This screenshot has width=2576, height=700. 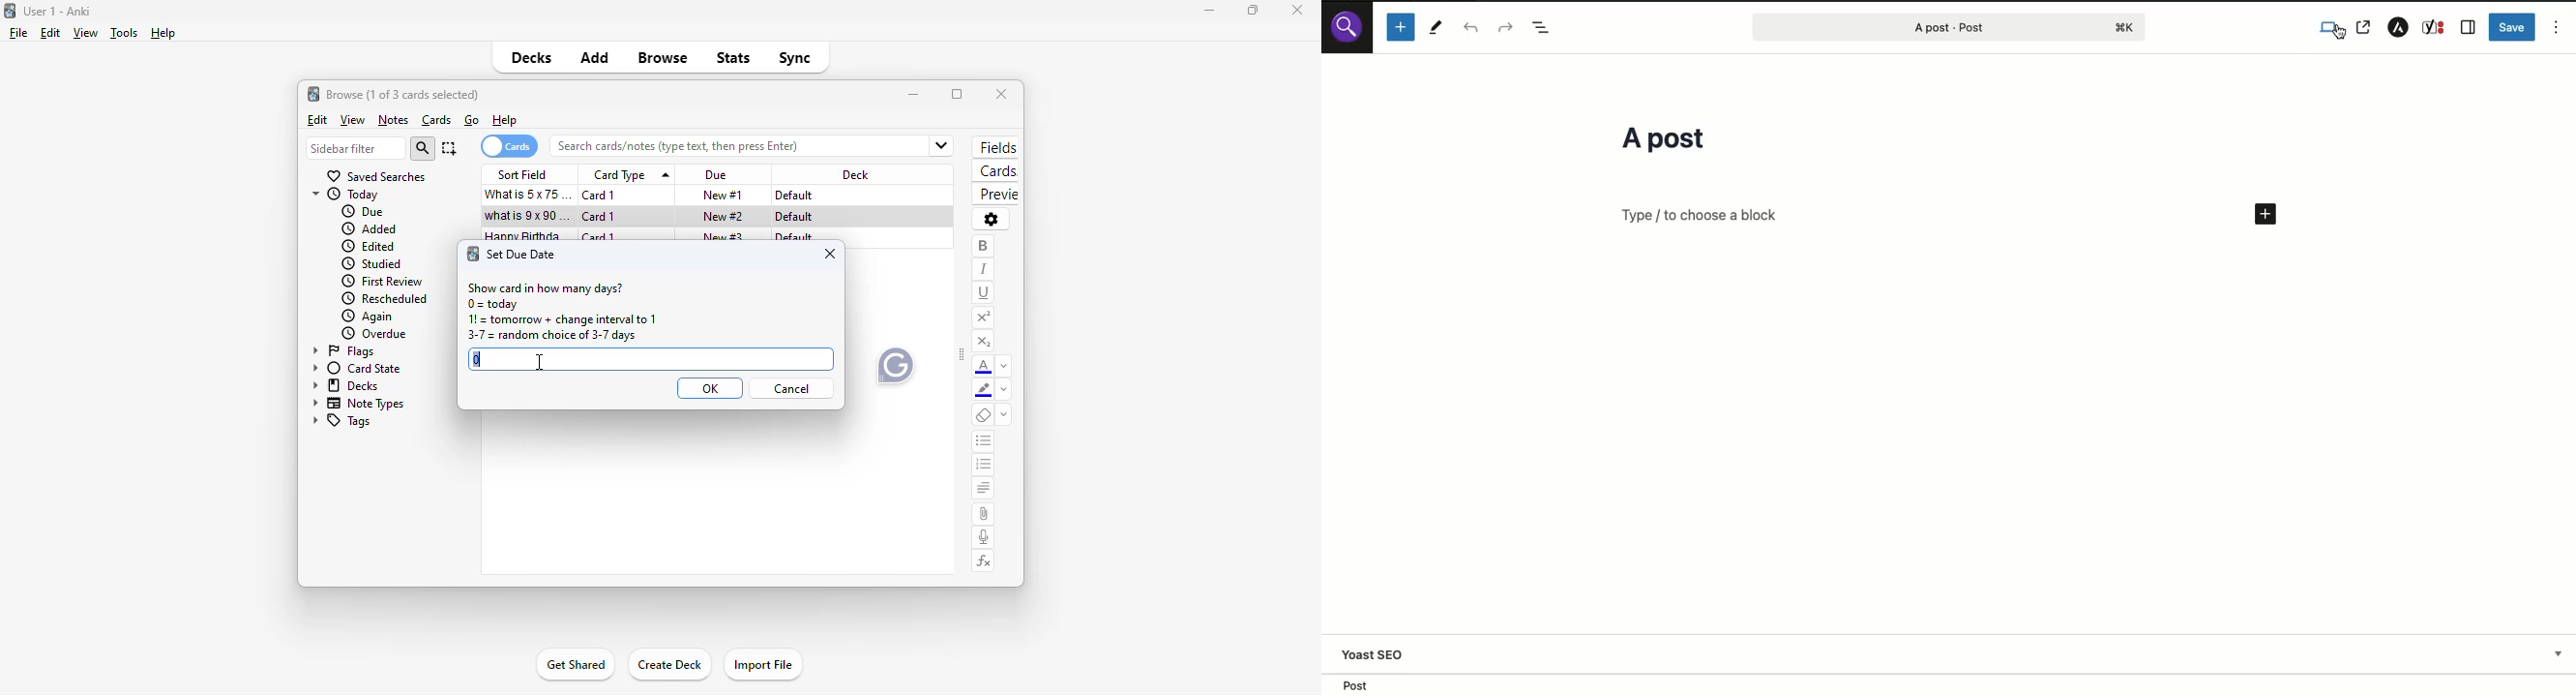 What do you see at coordinates (983, 390) in the screenshot?
I see `text highlighting color` at bounding box center [983, 390].